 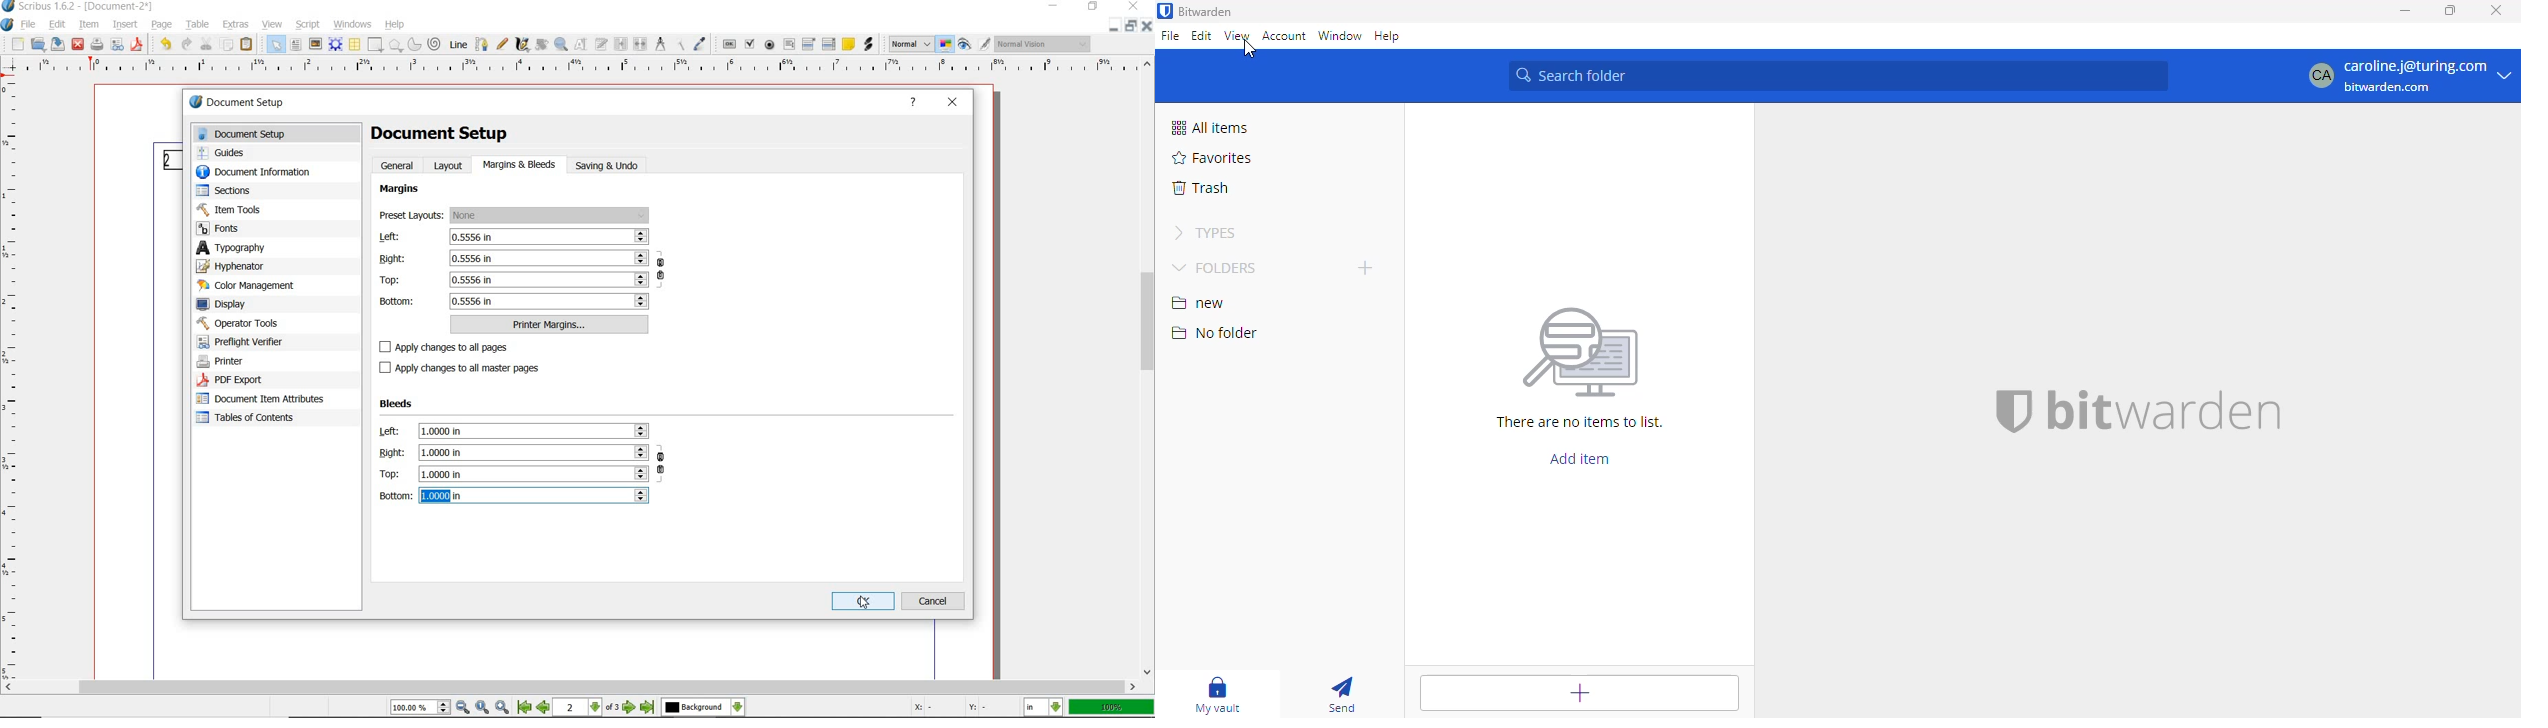 I want to click on help, so click(x=917, y=102).